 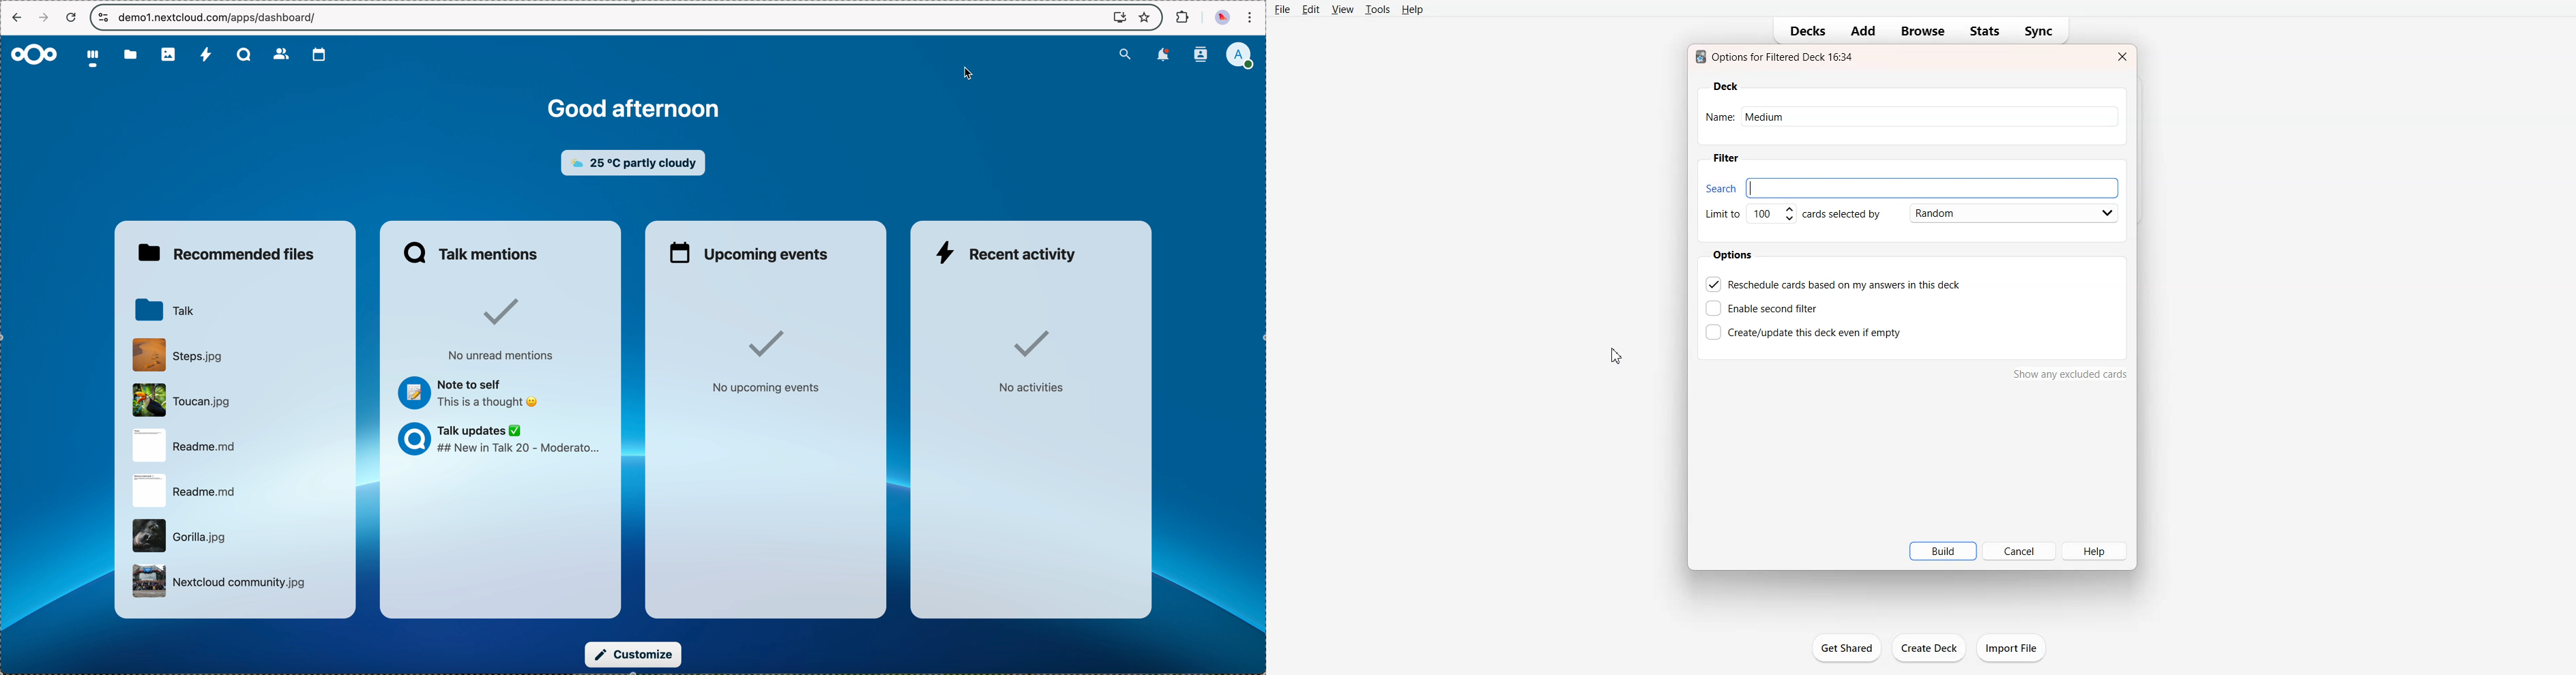 What do you see at coordinates (2095, 550) in the screenshot?
I see `Help` at bounding box center [2095, 550].